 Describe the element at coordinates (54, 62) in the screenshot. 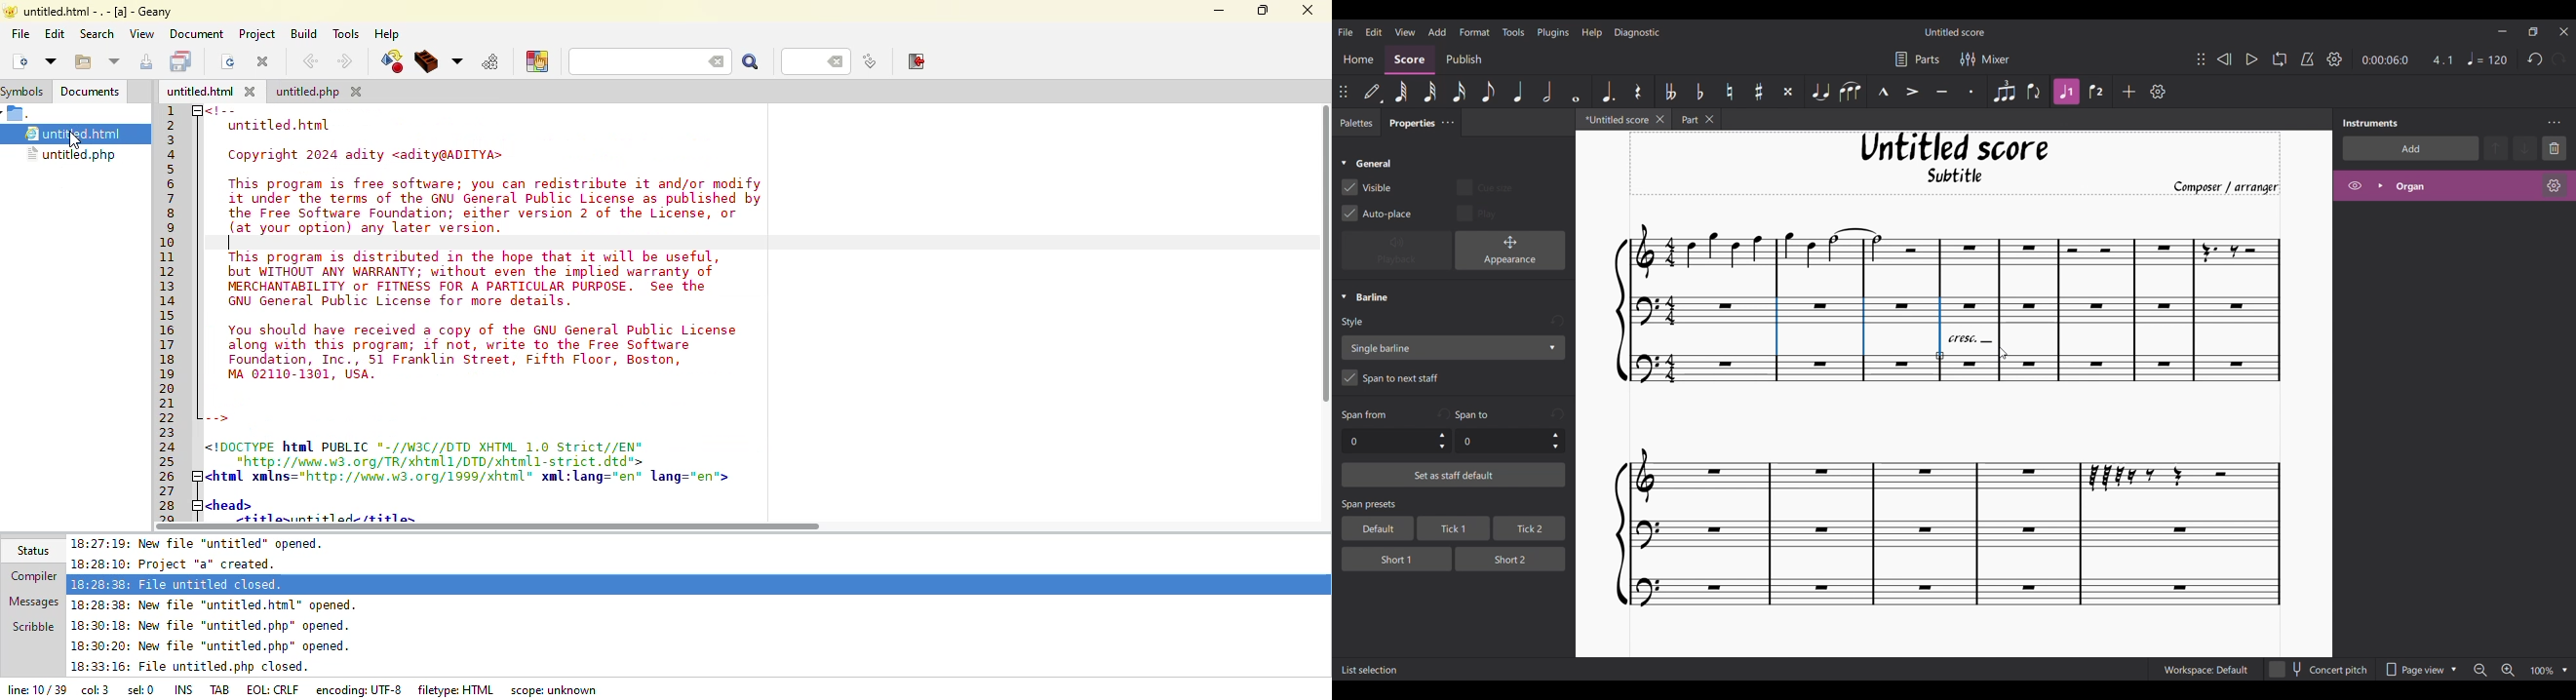

I see `create from template` at that location.